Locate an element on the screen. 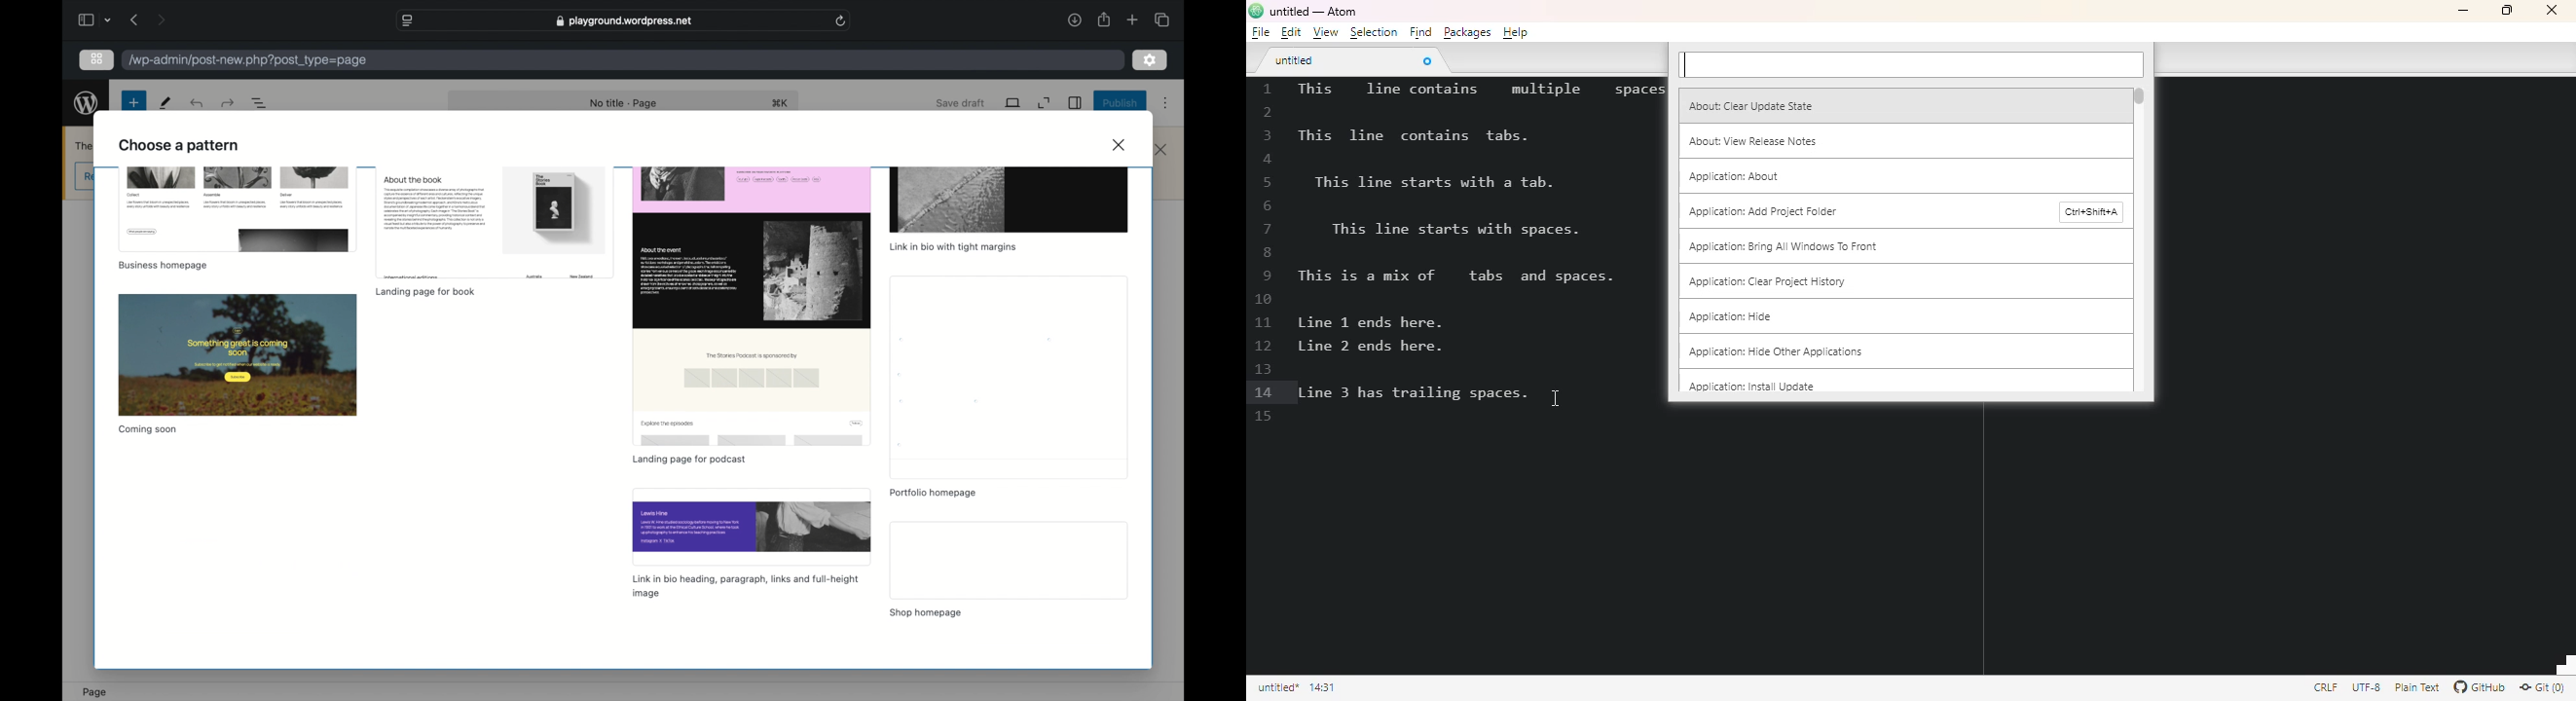 The width and height of the screenshot is (2576, 728). preview is located at coordinates (1009, 199).